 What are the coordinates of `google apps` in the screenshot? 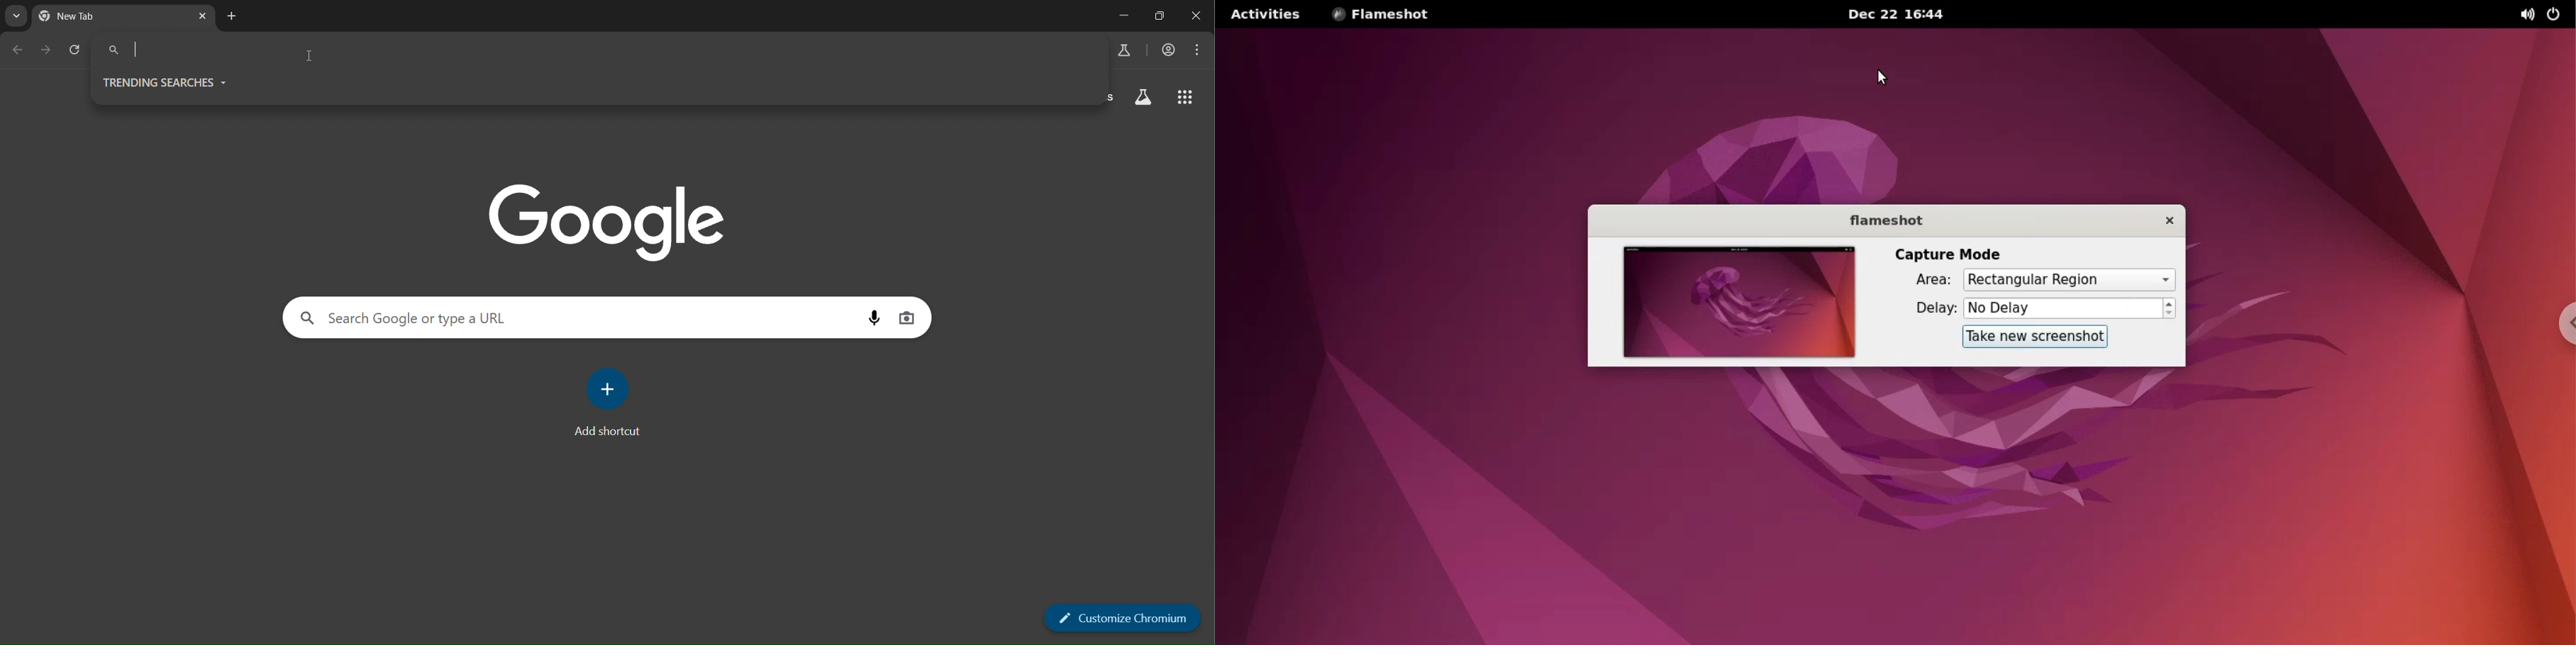 It's located at (1185, 99).